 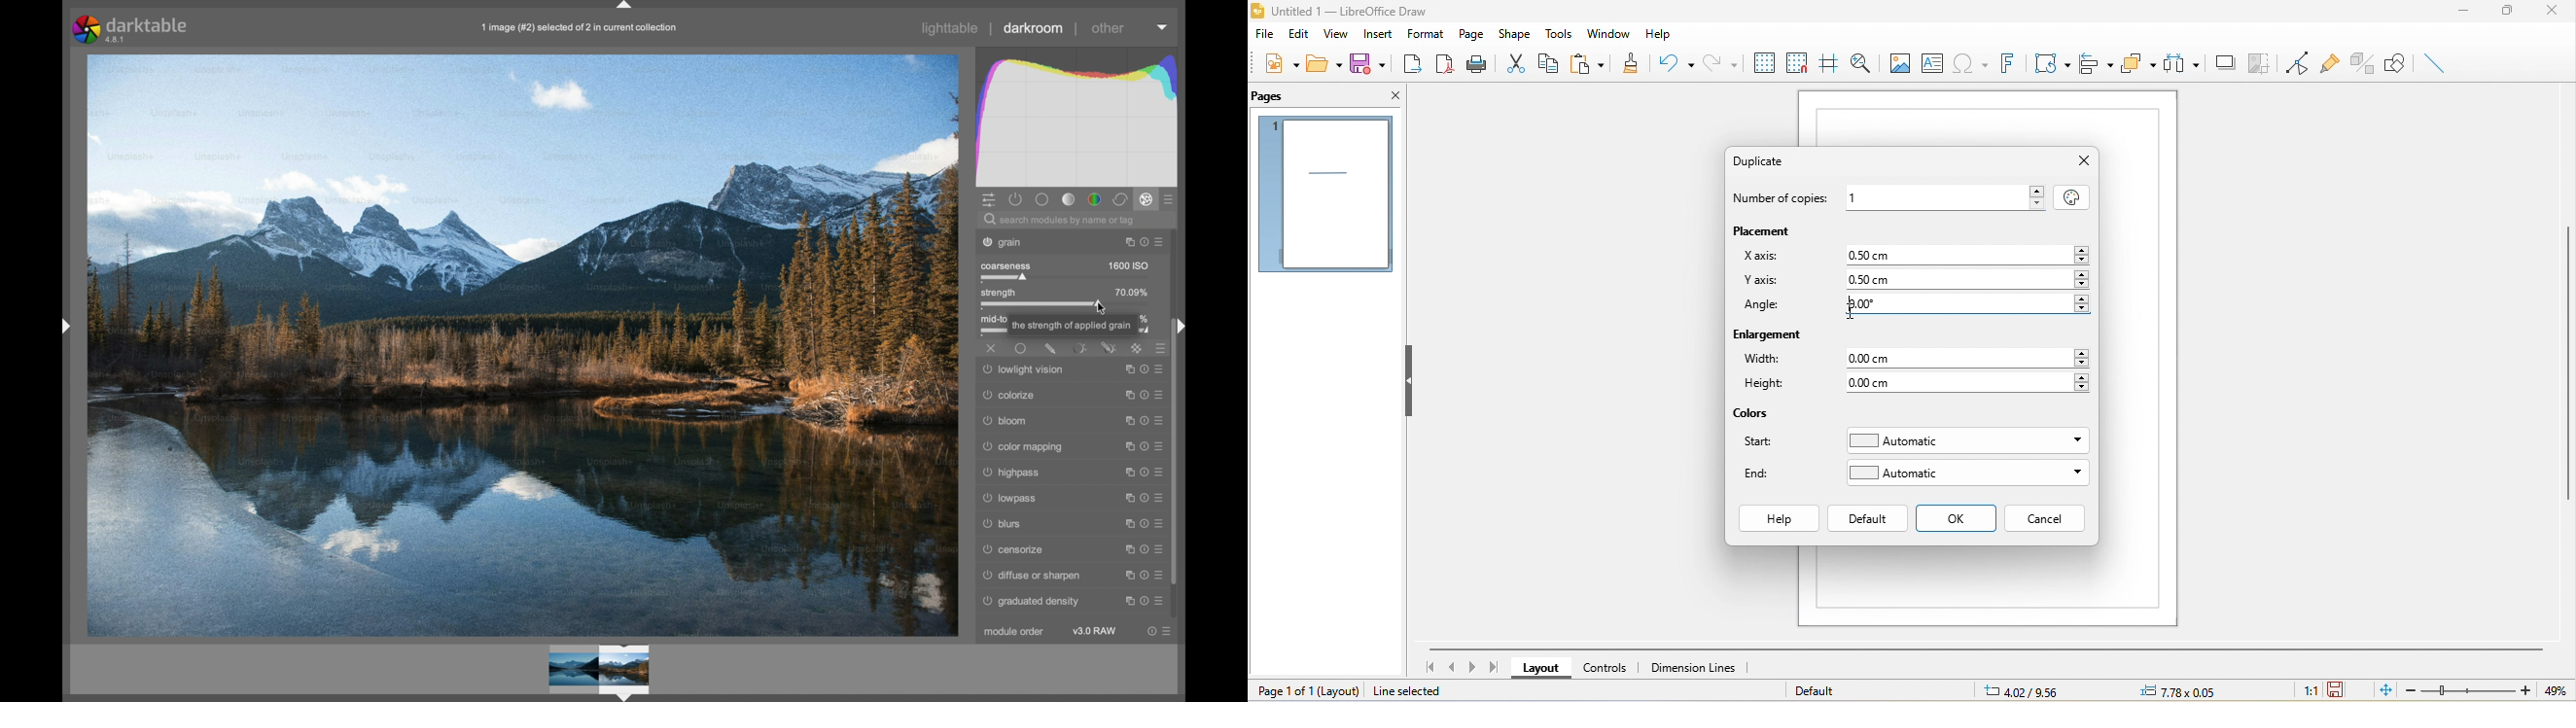 What do you see at coordinates (1964, 303) in the screenshot?
I see `typing` at bounding box center [1964, 303].